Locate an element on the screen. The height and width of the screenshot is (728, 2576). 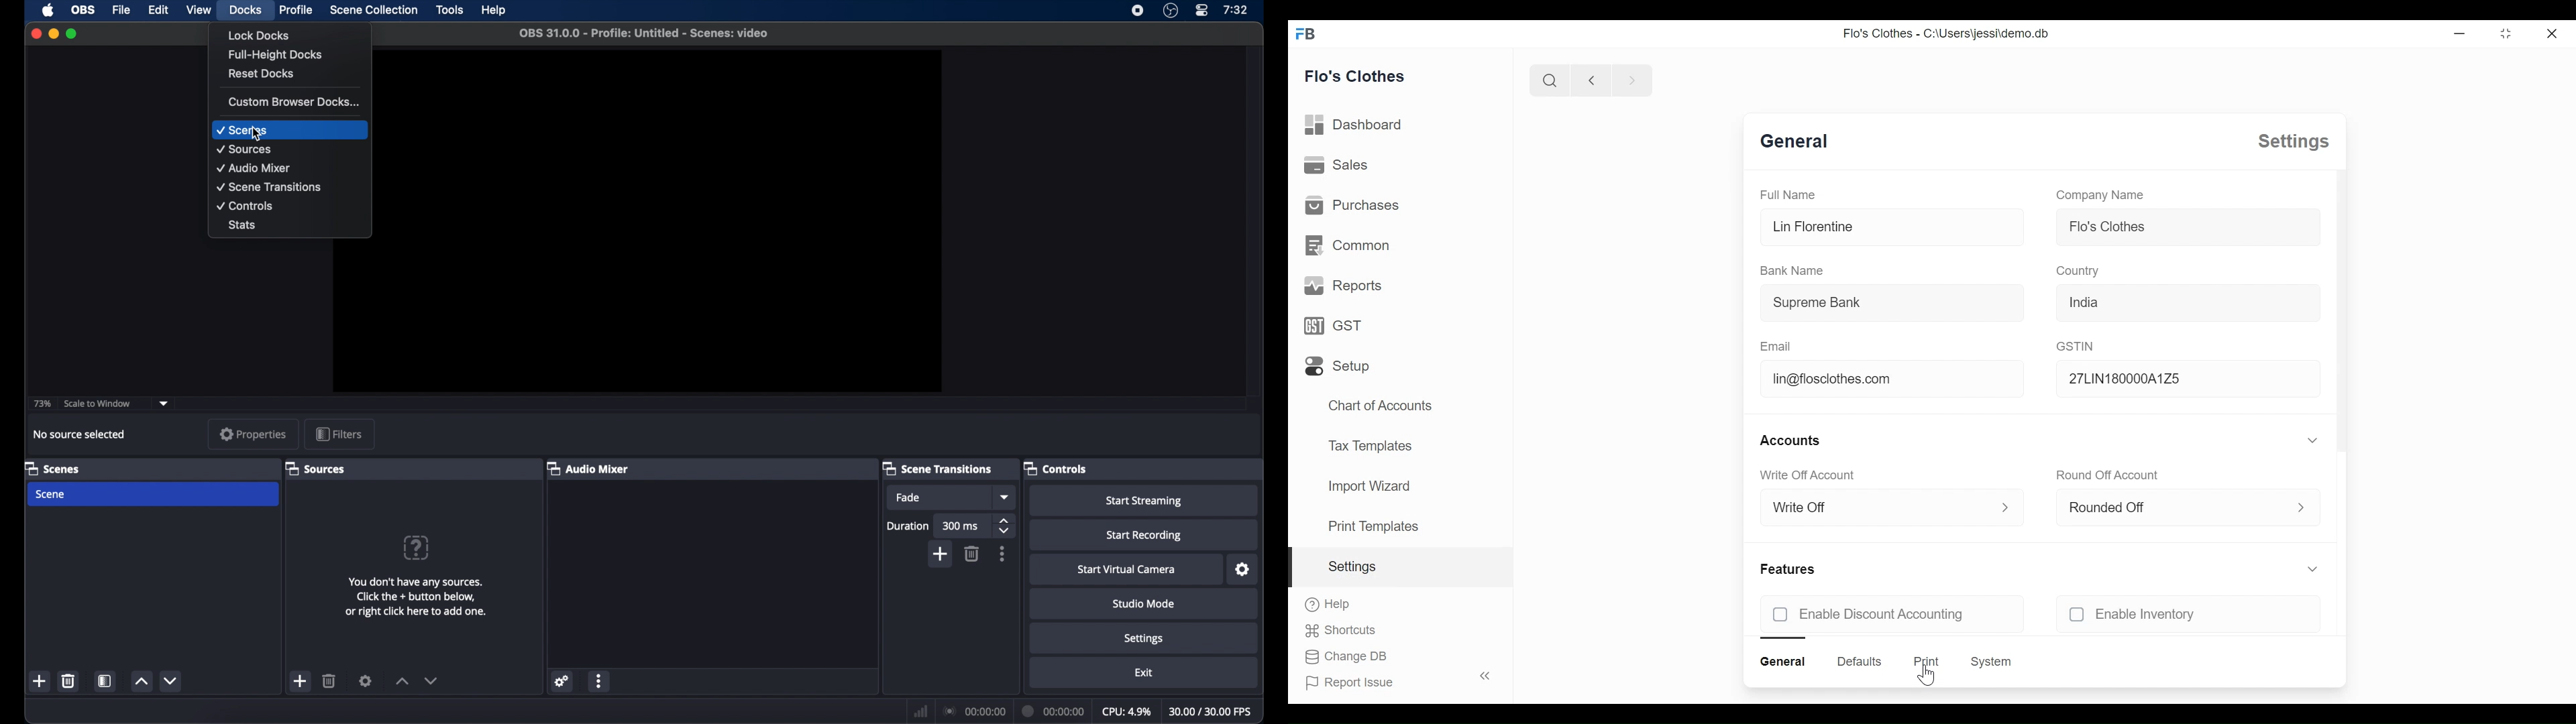
settings is located at coordinates (1351, 566).